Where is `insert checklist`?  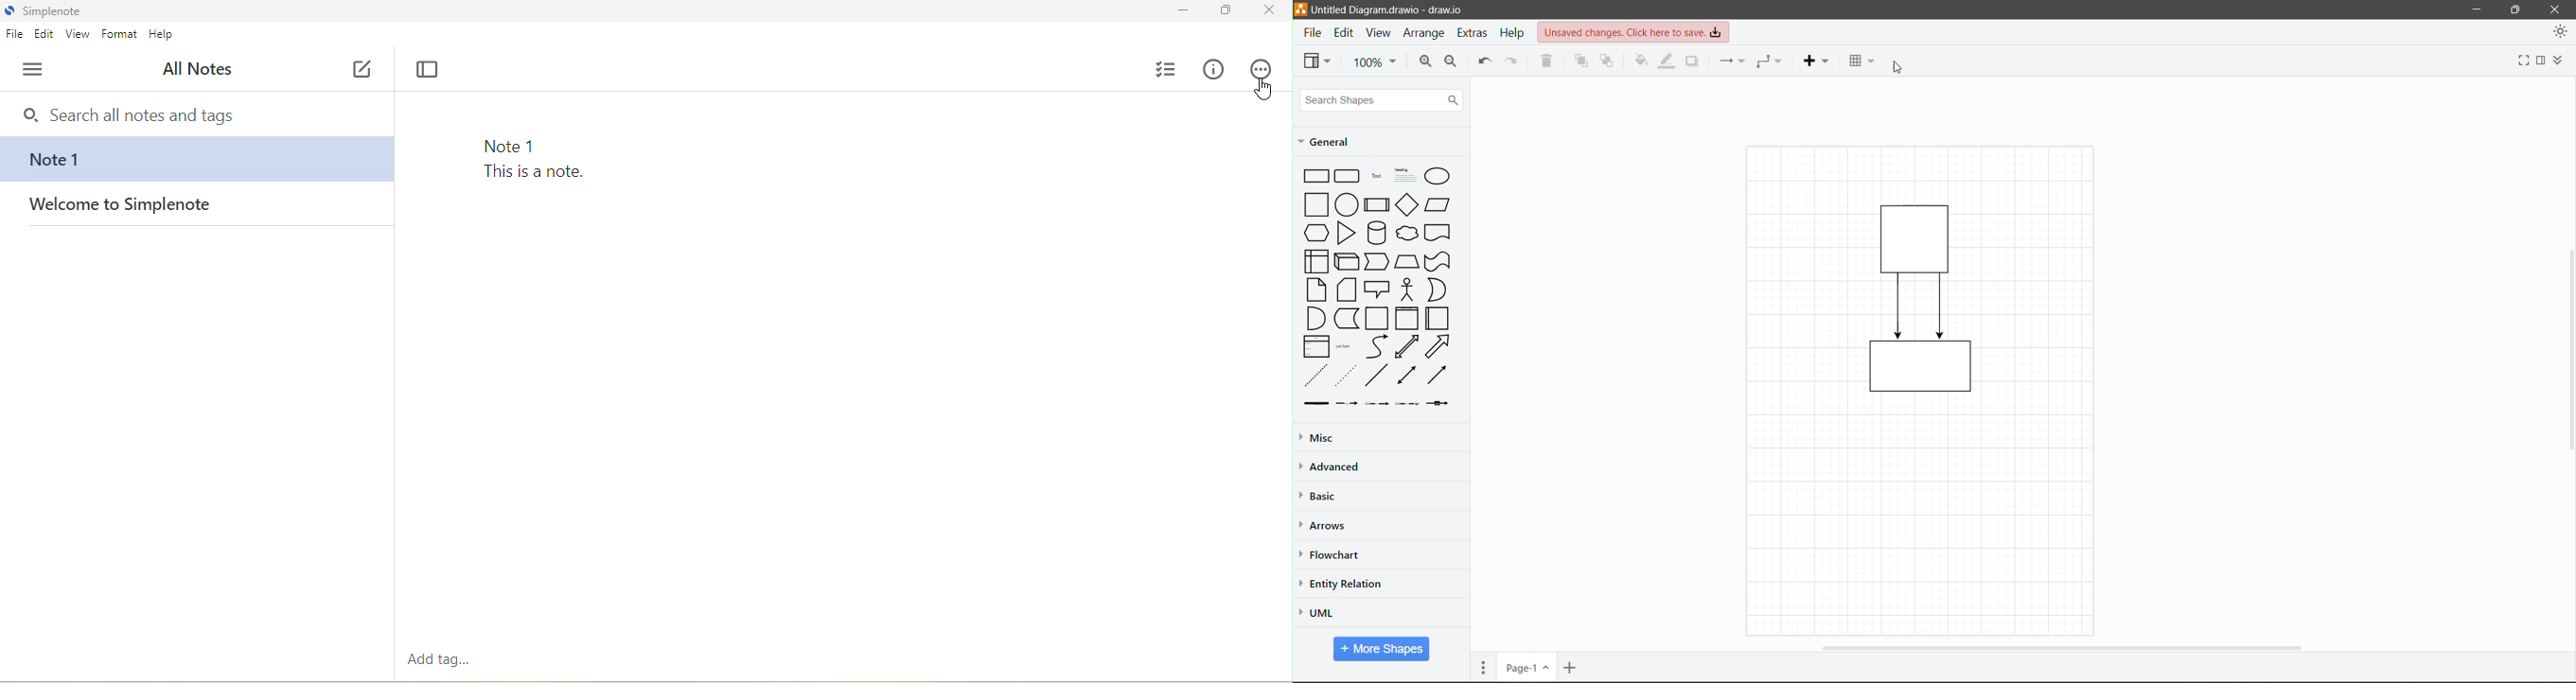 insert checklist is located at coordinates (1165, 68).